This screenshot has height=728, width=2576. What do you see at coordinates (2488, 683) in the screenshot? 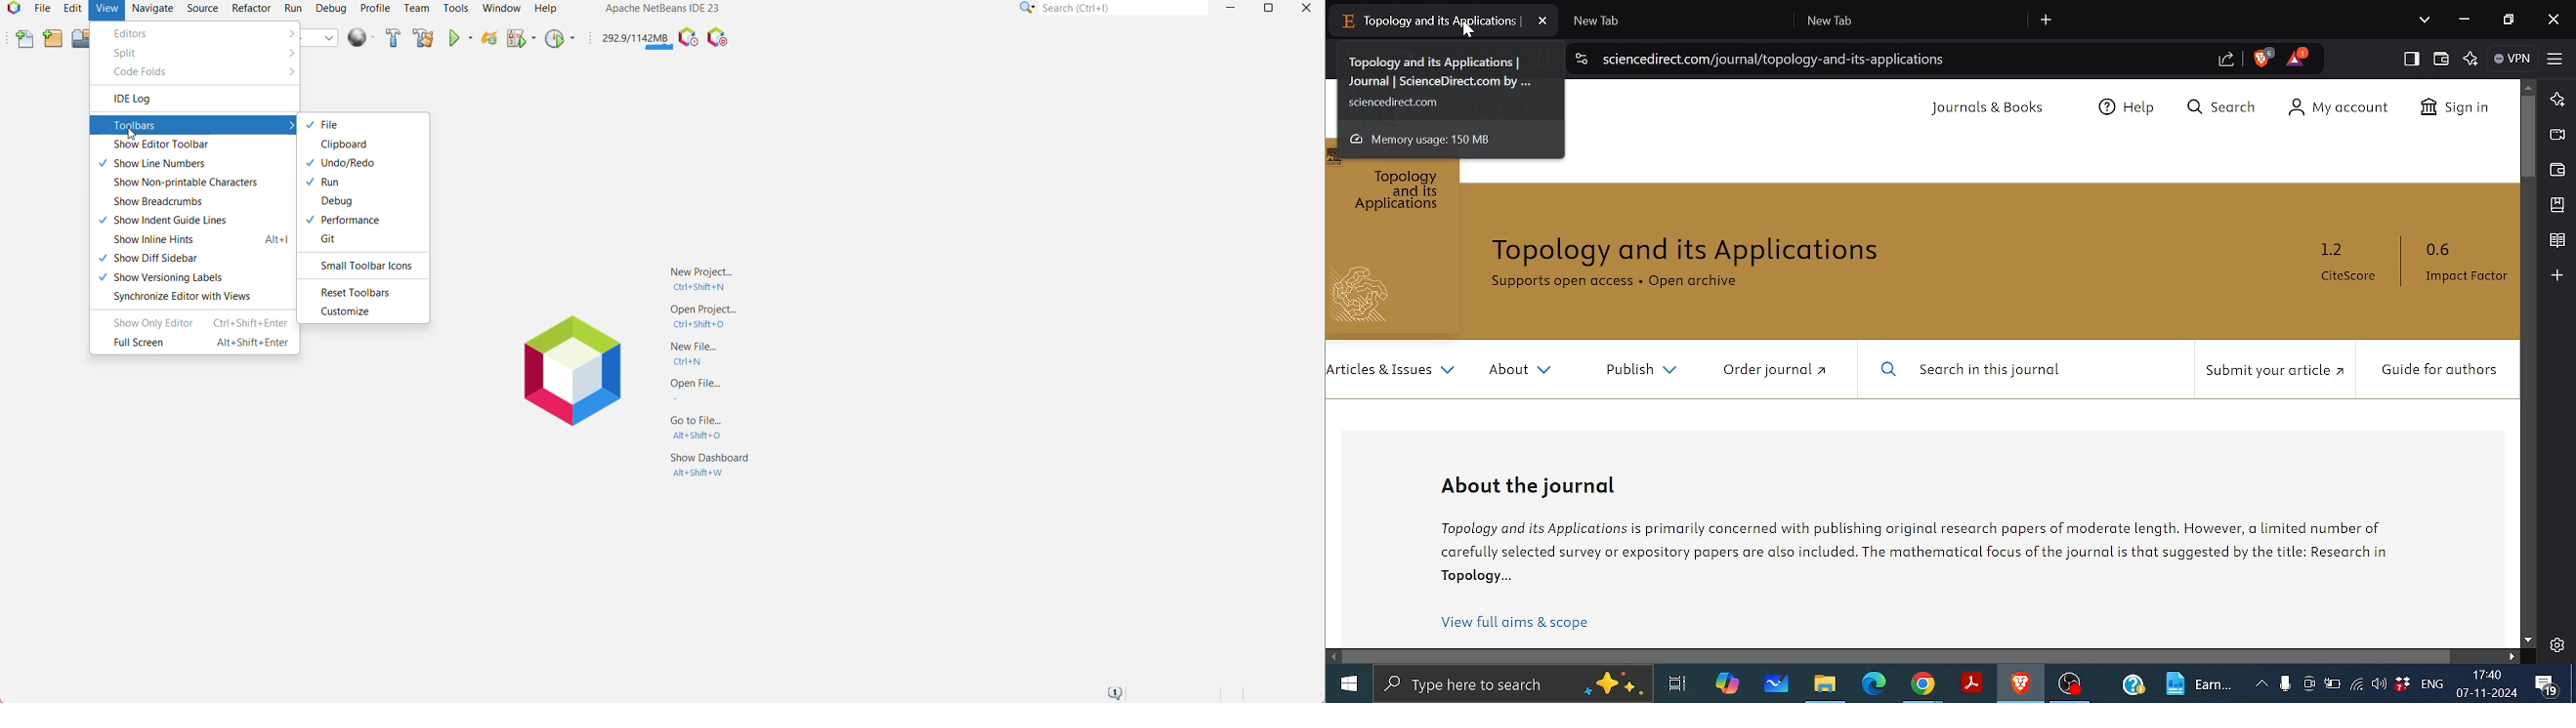
I see `Date and time` at bounding box center [2488, 683].